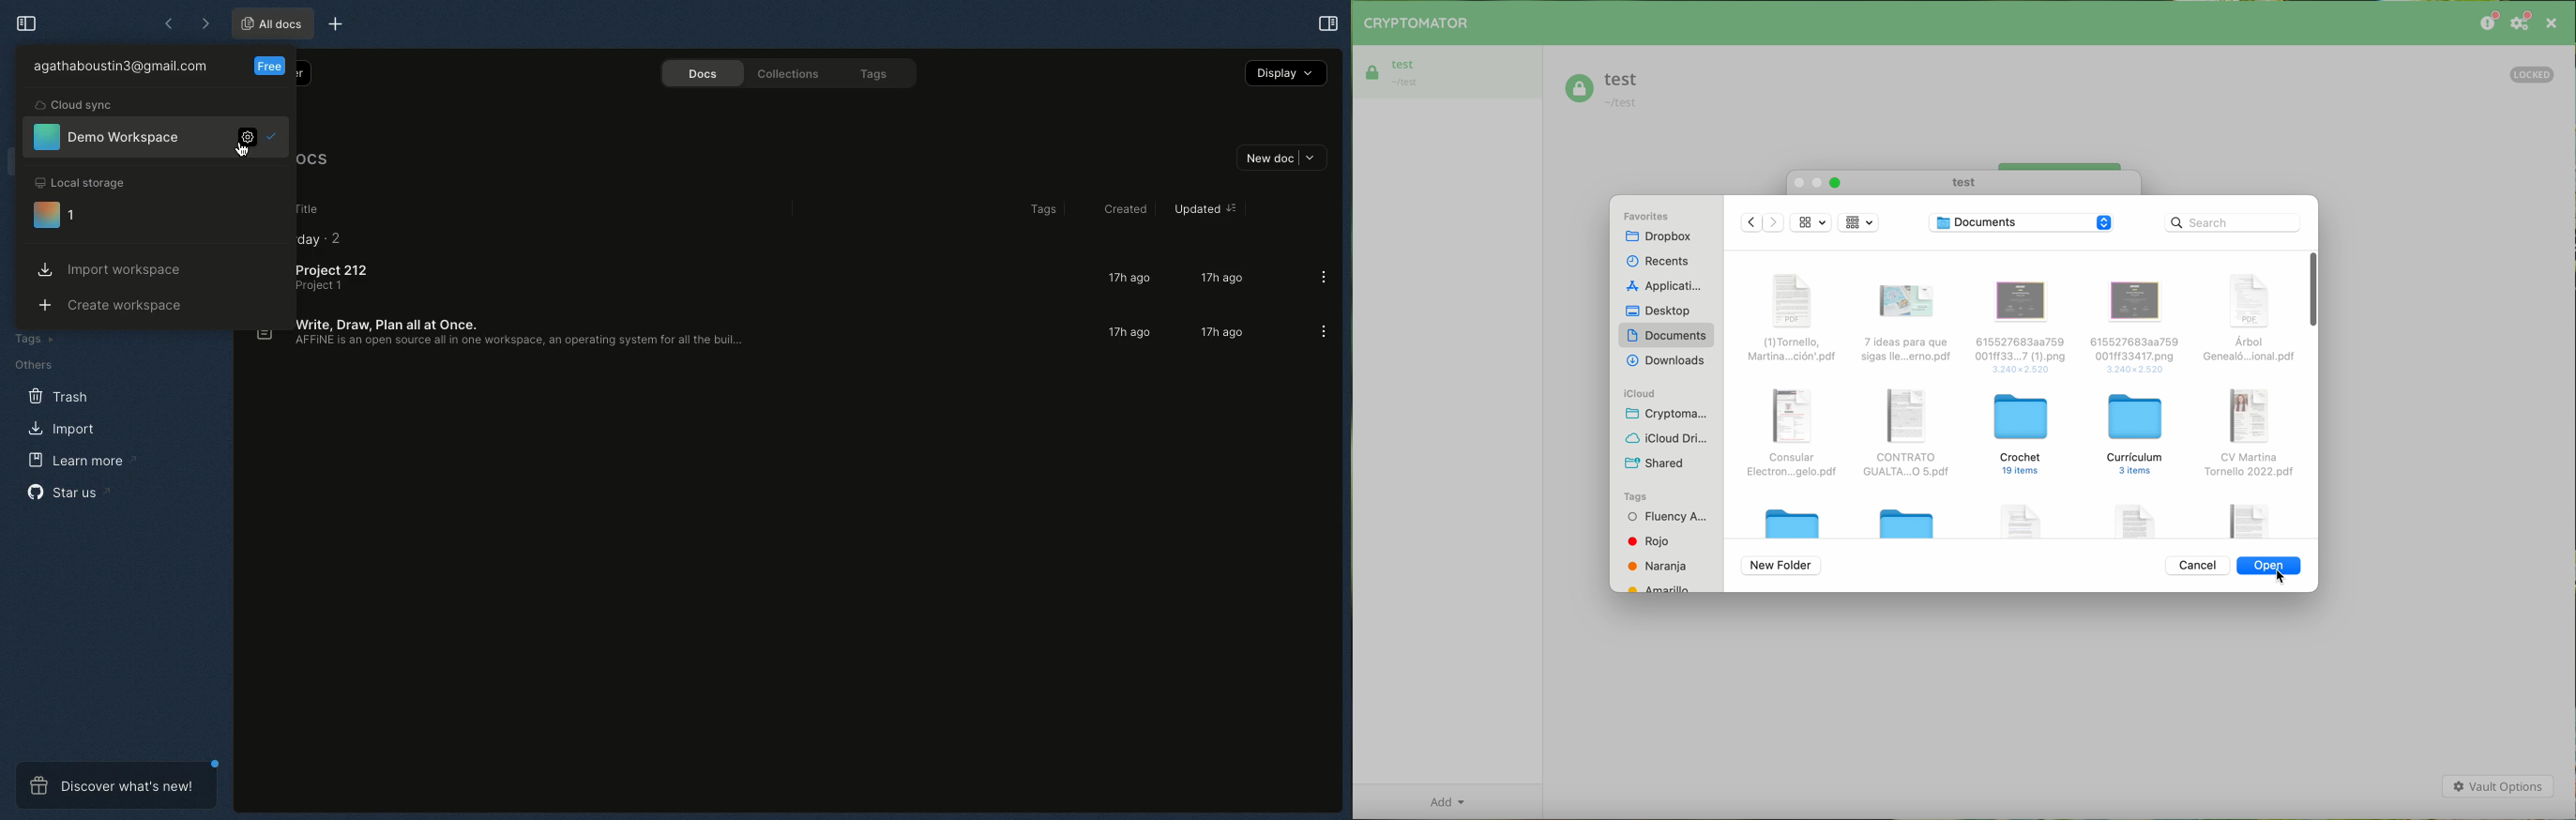 The height and width of the screenshot is (840, 2576). Describe the element at coordinates (1672, 414) in the screenshot. I see `cryptomator` at that location.